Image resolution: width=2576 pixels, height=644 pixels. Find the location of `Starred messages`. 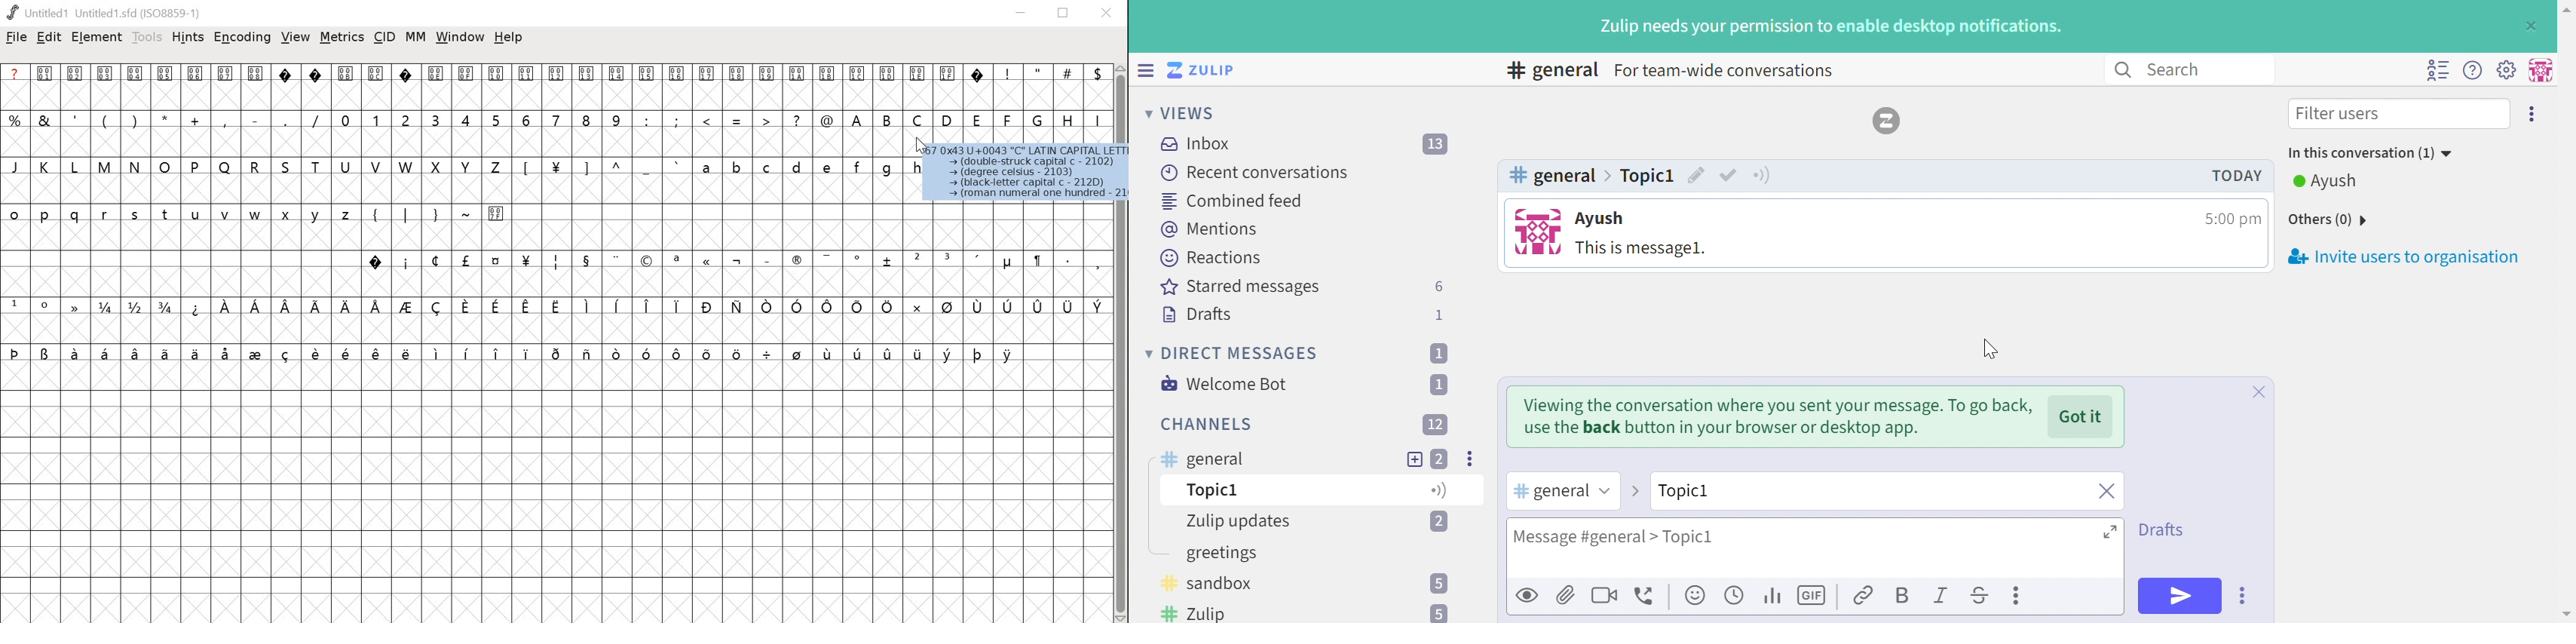

Starred messages is located at coordinates (1240, 288).